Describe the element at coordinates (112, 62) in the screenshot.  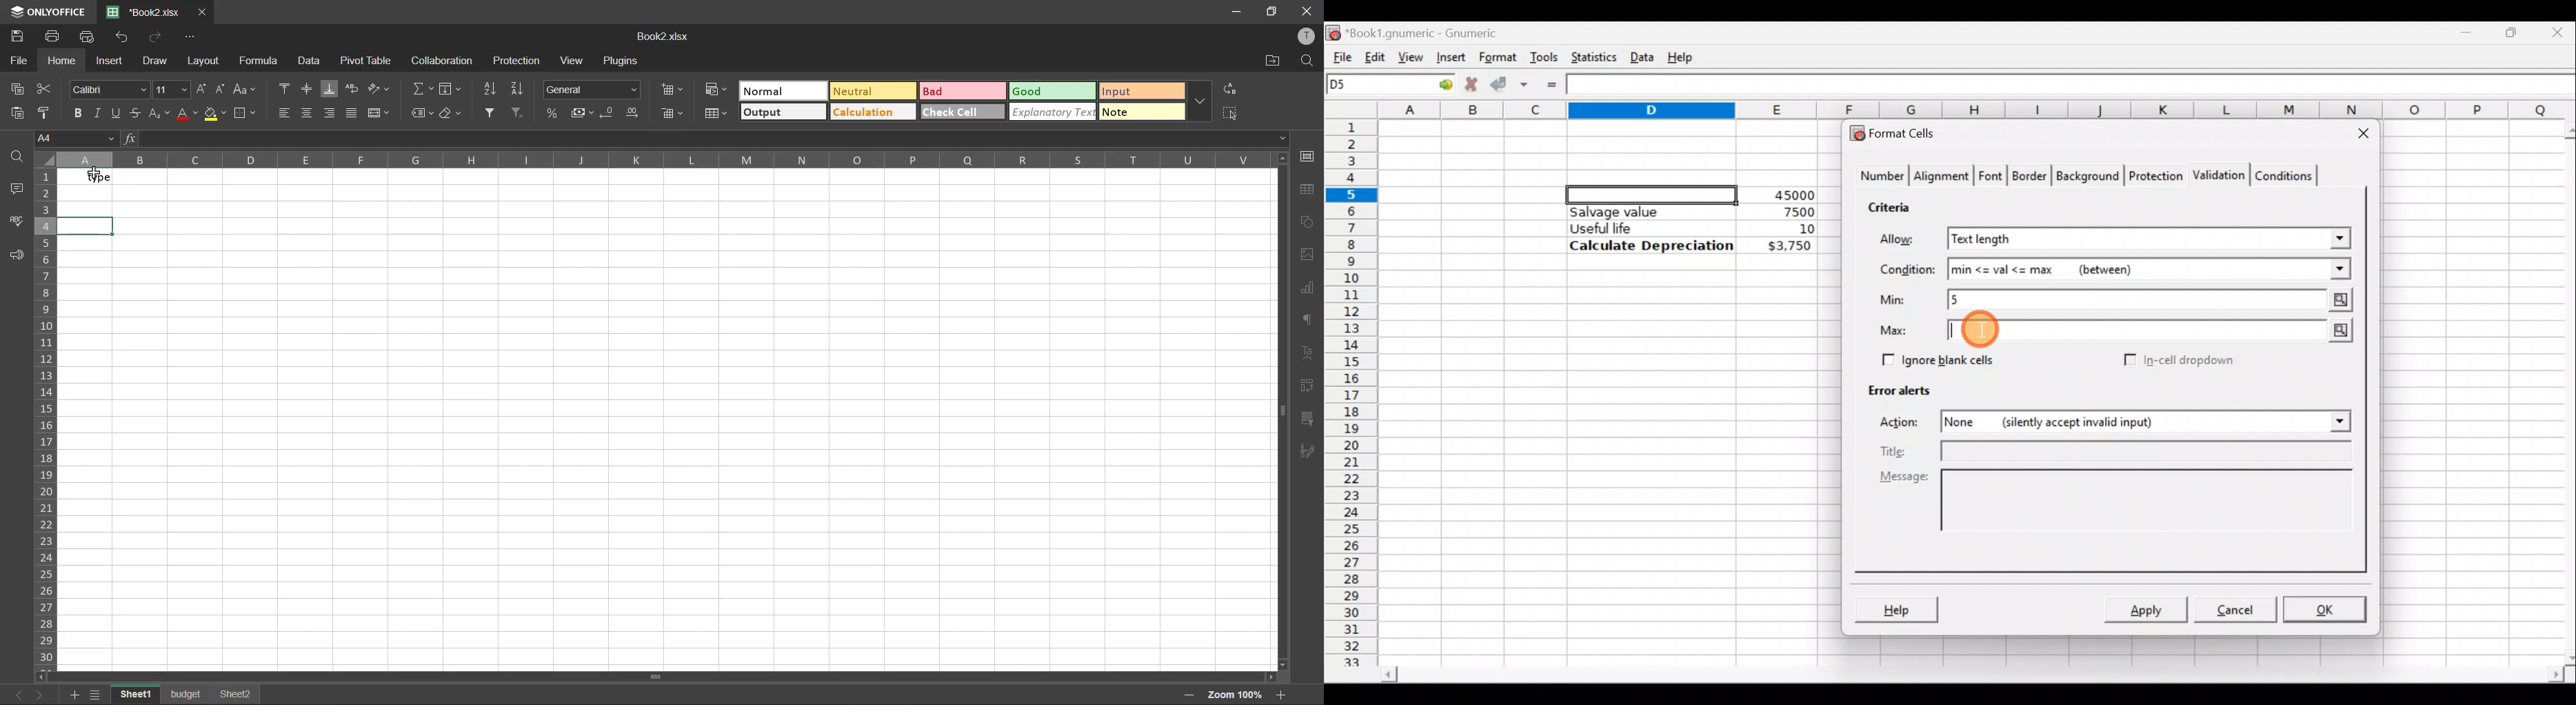
I see `insert` at that location.